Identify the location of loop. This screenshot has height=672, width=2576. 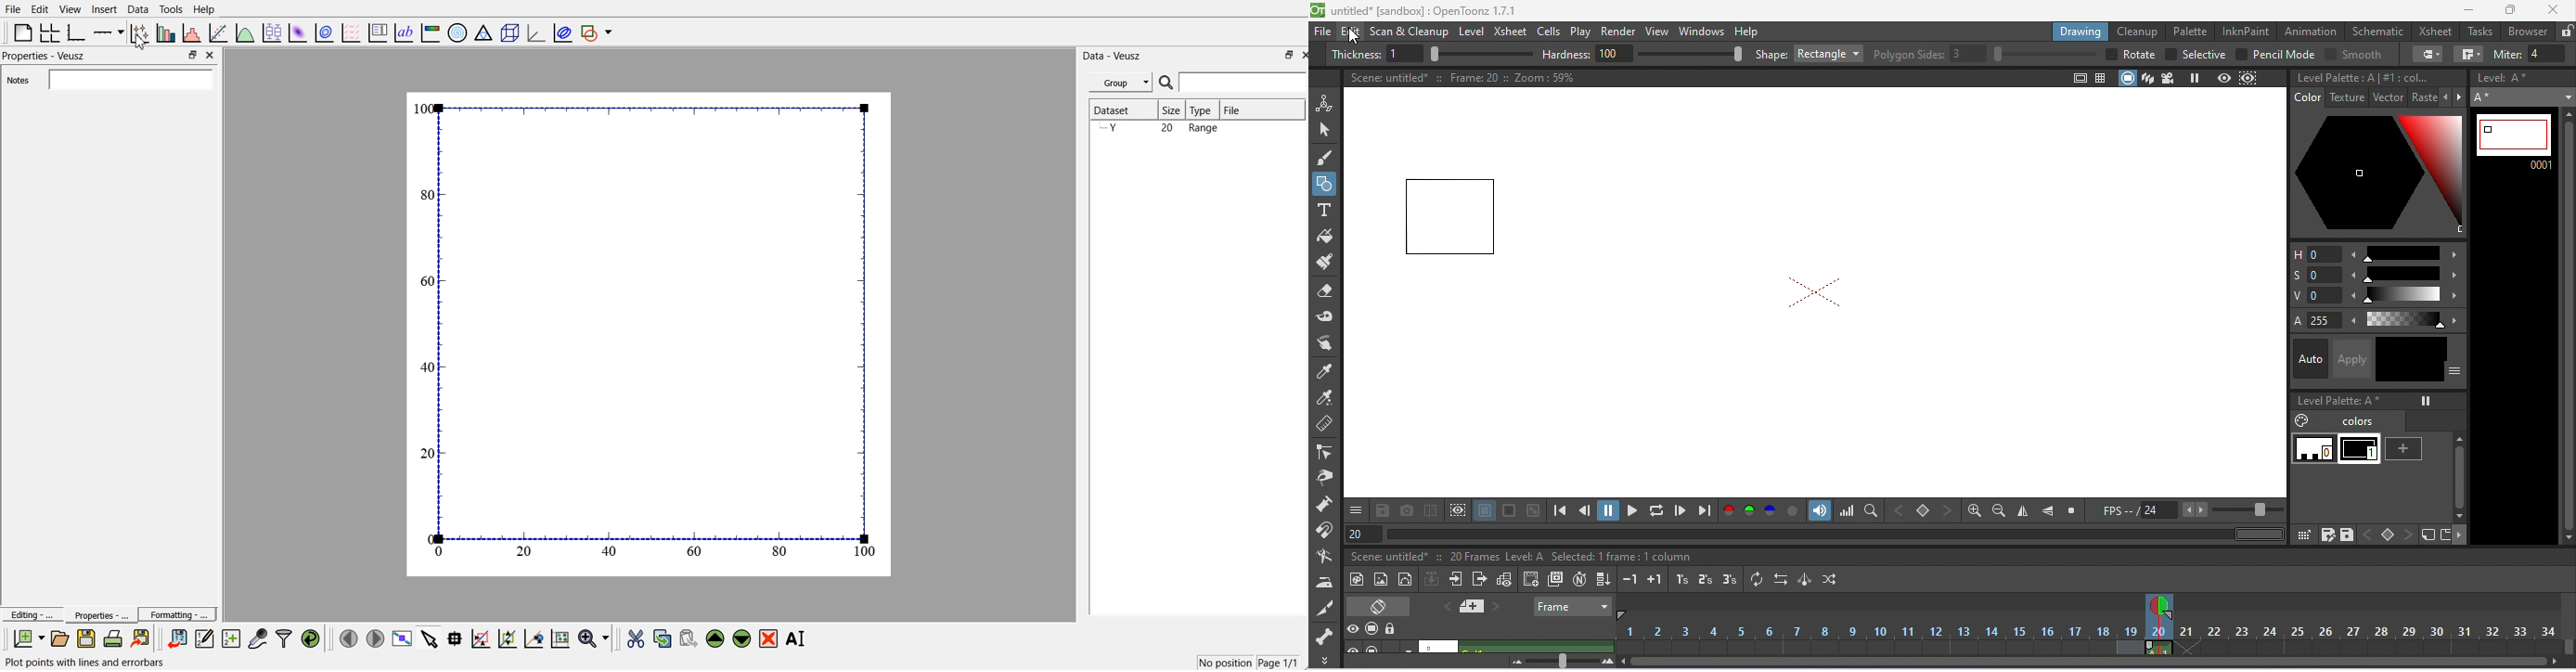
(1655, 509).